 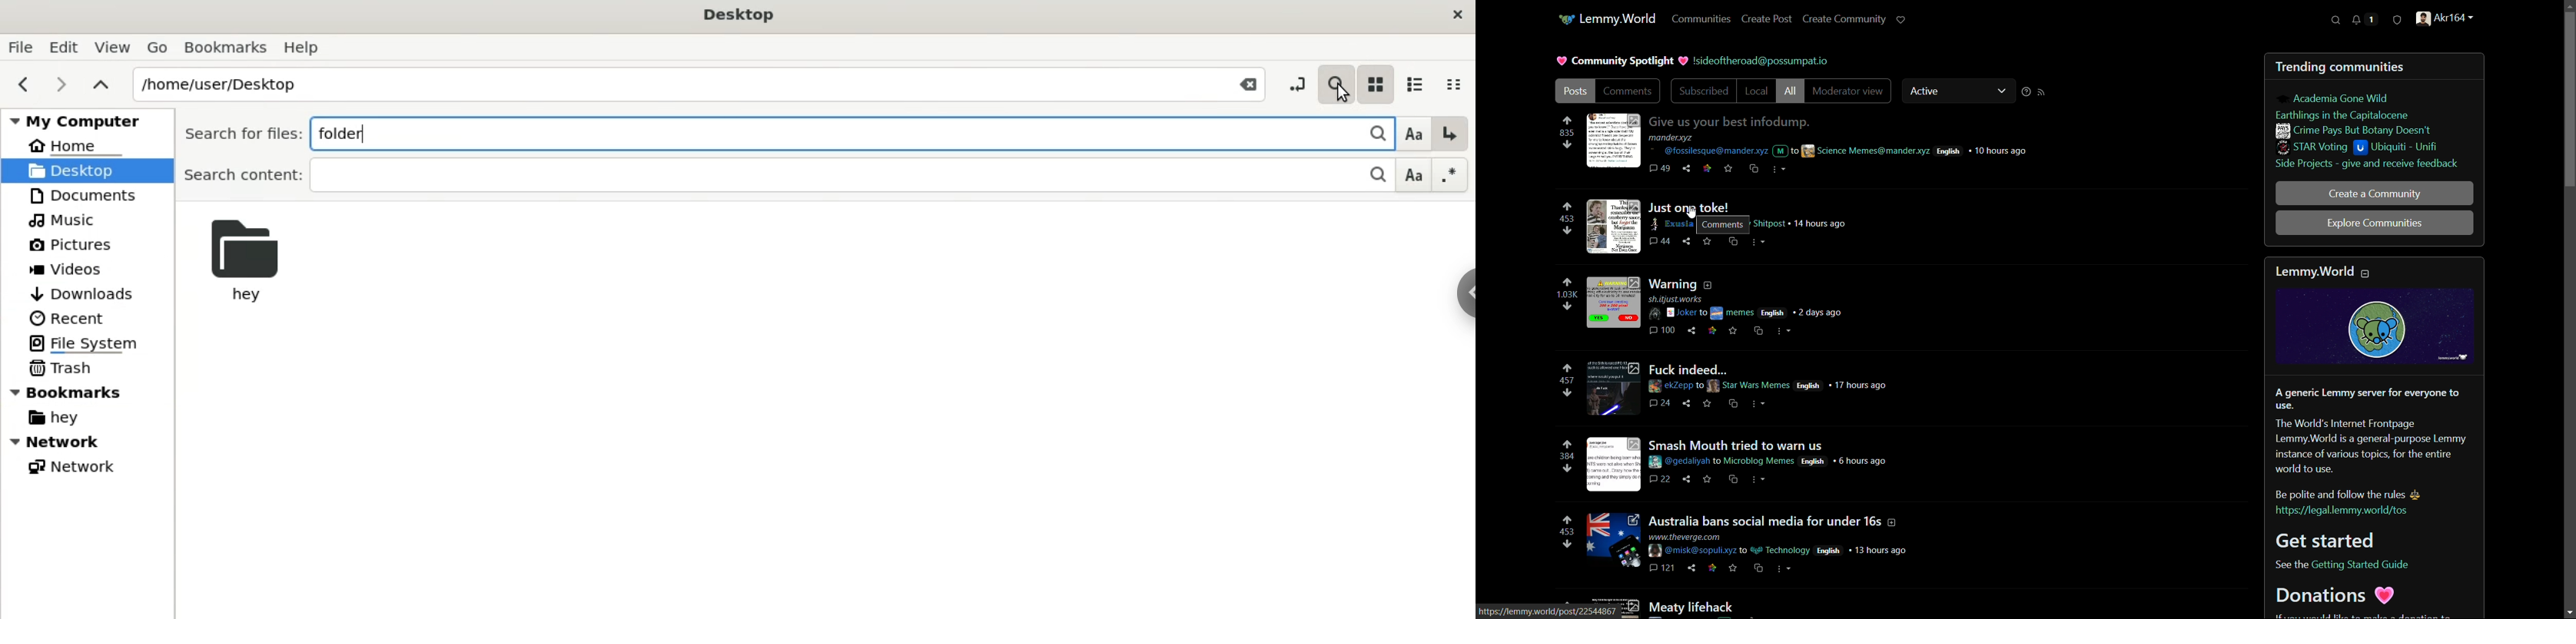 I want to click on Star wars memes, so click(x=1750, y=386).